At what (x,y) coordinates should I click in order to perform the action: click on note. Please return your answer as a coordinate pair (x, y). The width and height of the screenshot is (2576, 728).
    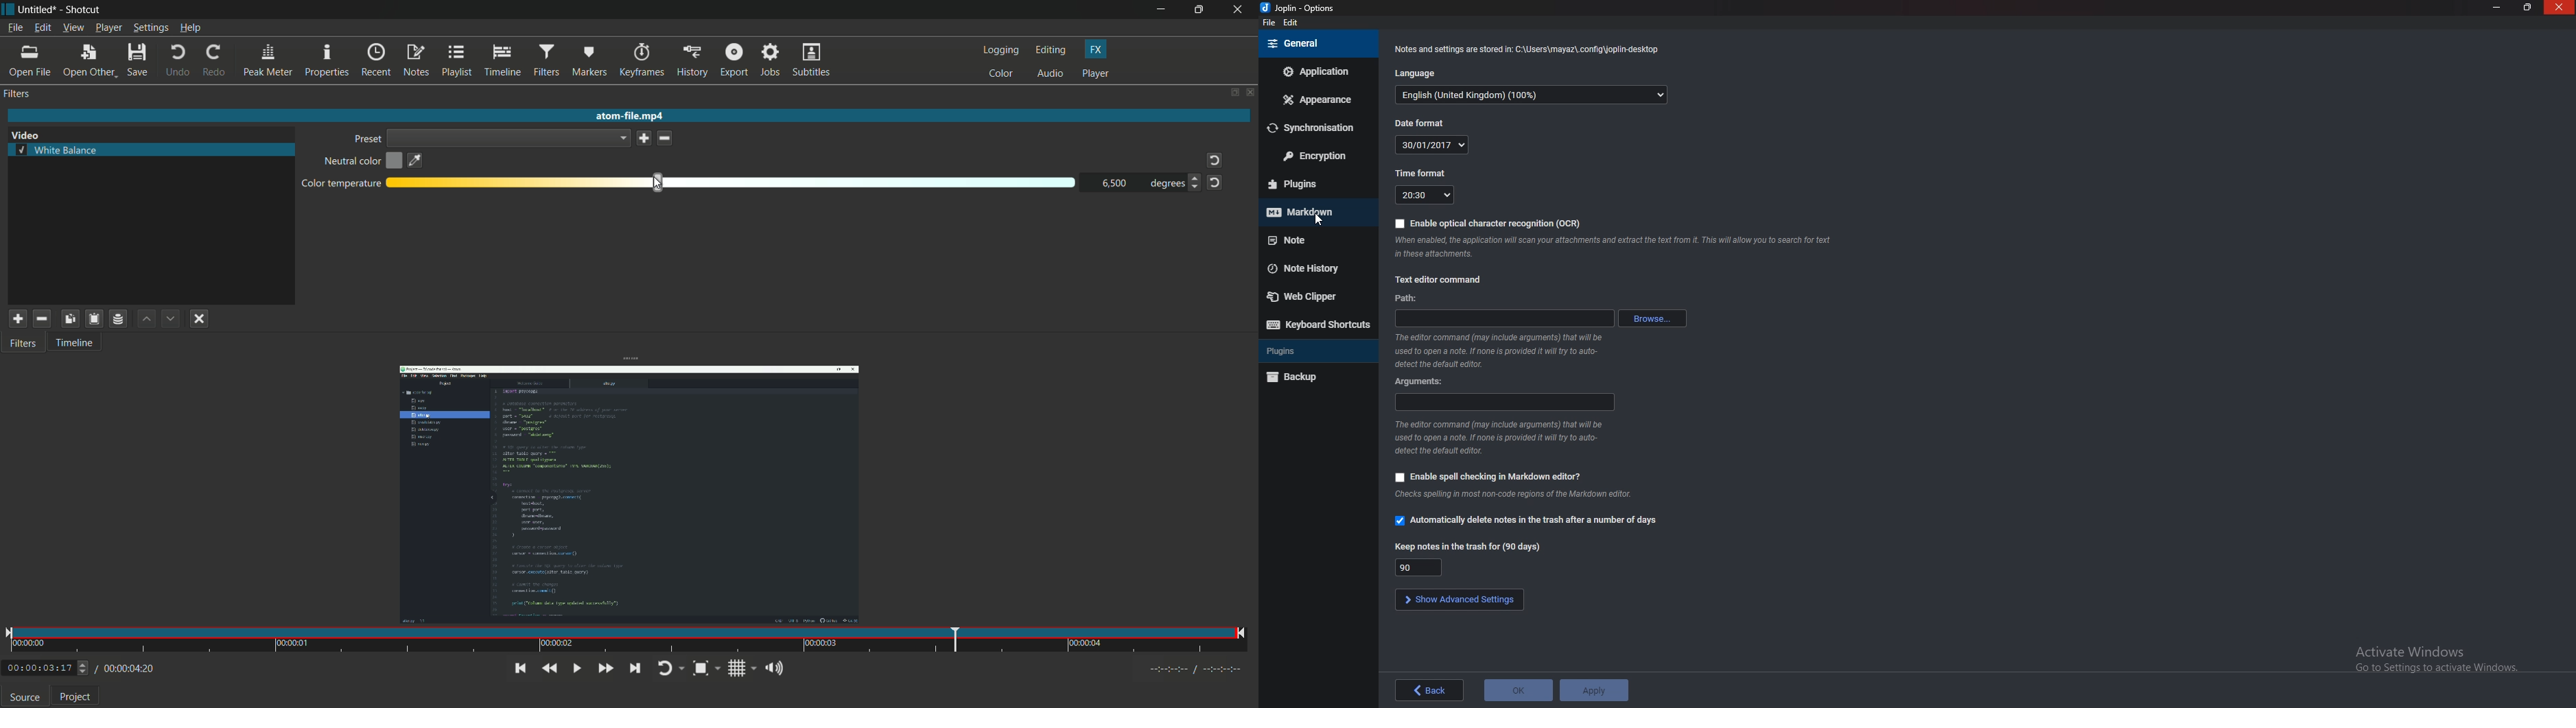
    Looking at the image, I should click on (1314, 241).